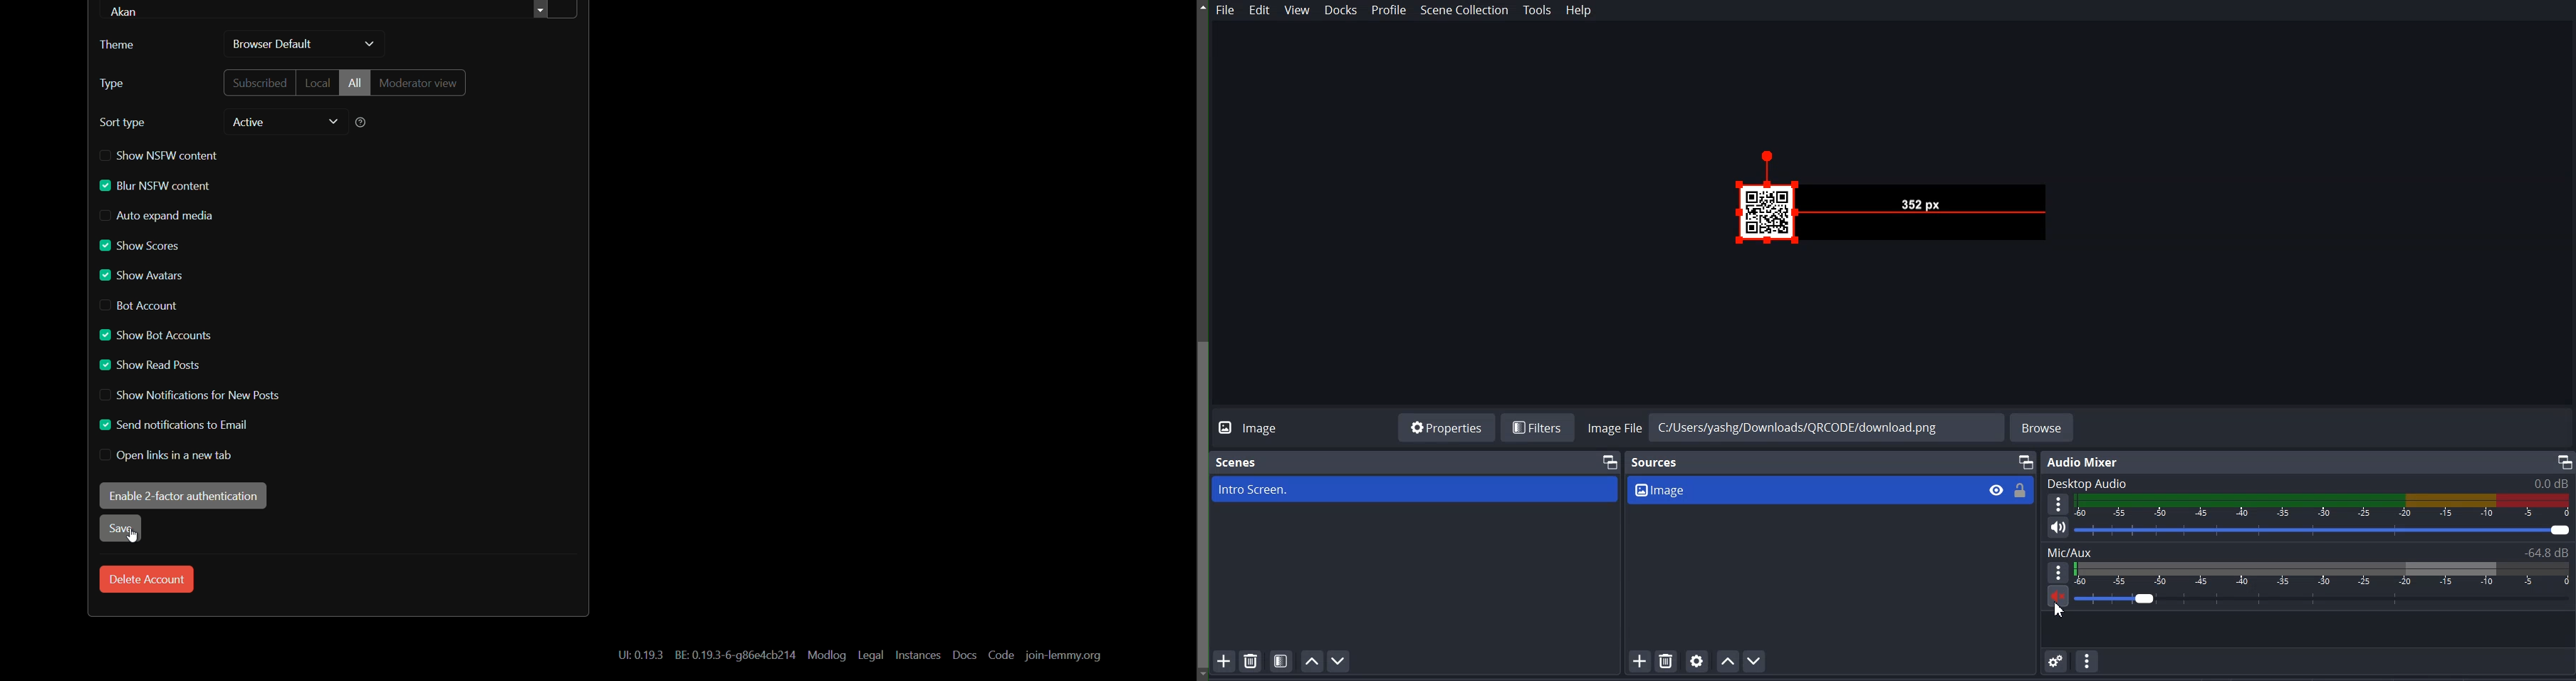  I want to click on save, so click(121, 529).